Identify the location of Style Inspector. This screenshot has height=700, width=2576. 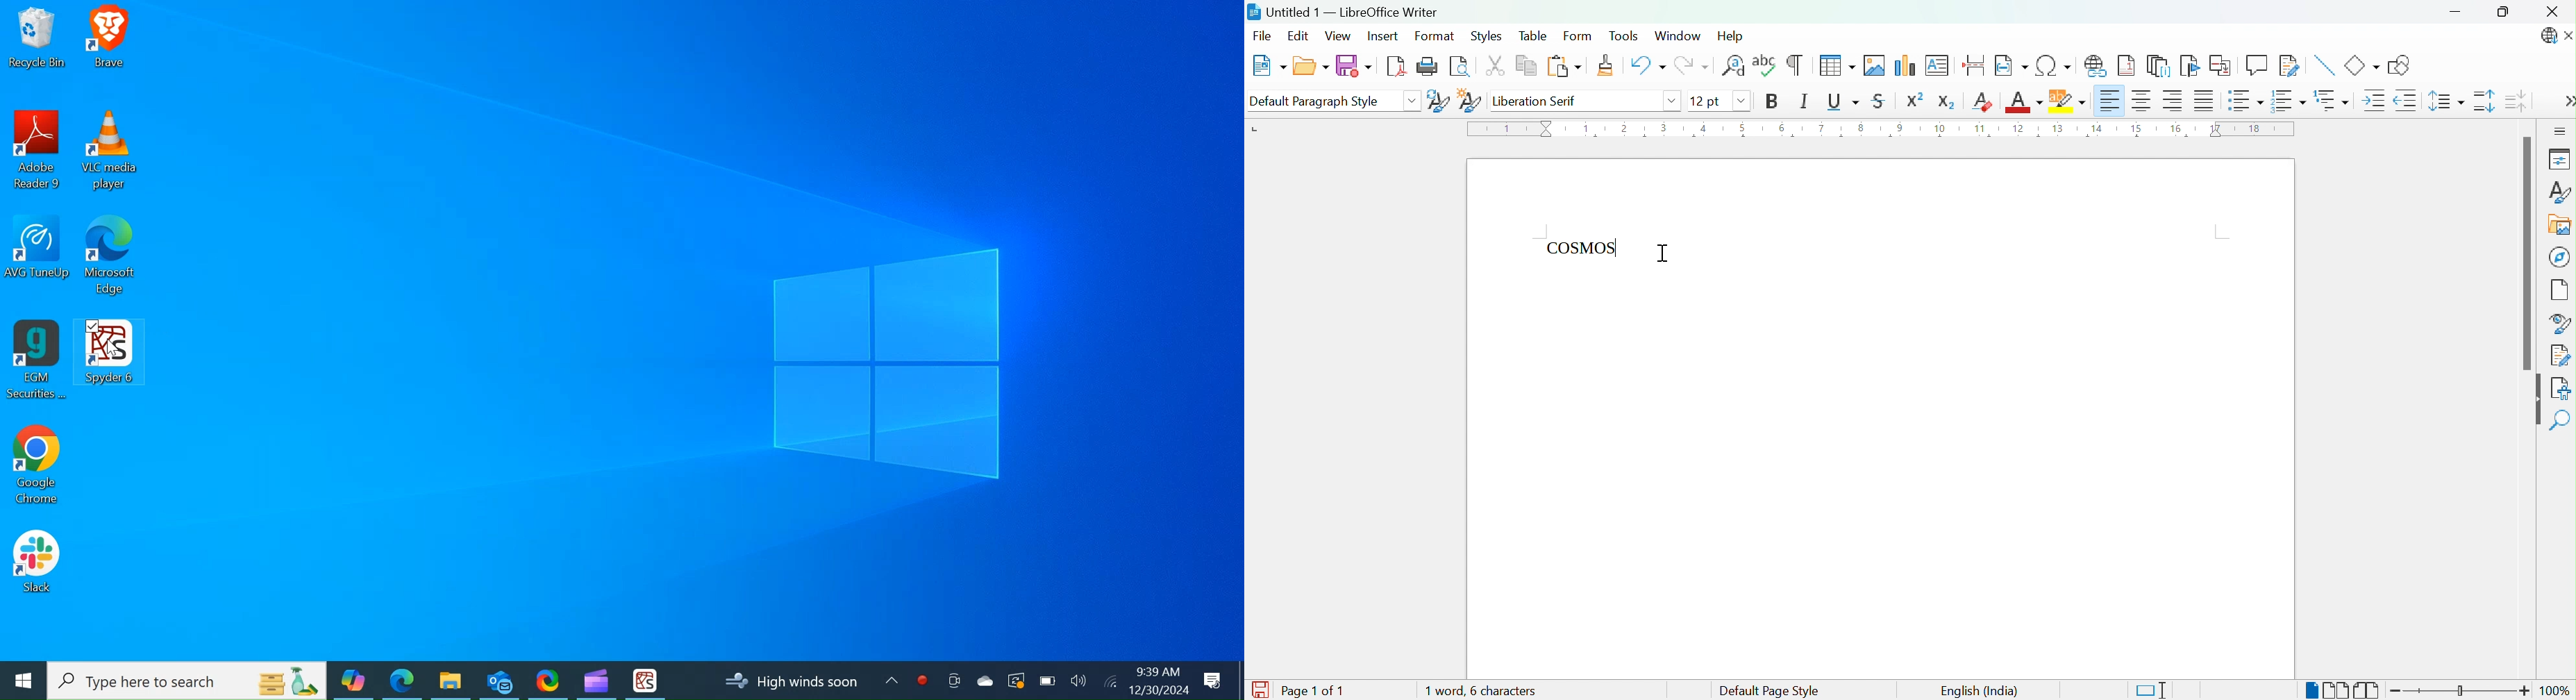
(2560, 322).